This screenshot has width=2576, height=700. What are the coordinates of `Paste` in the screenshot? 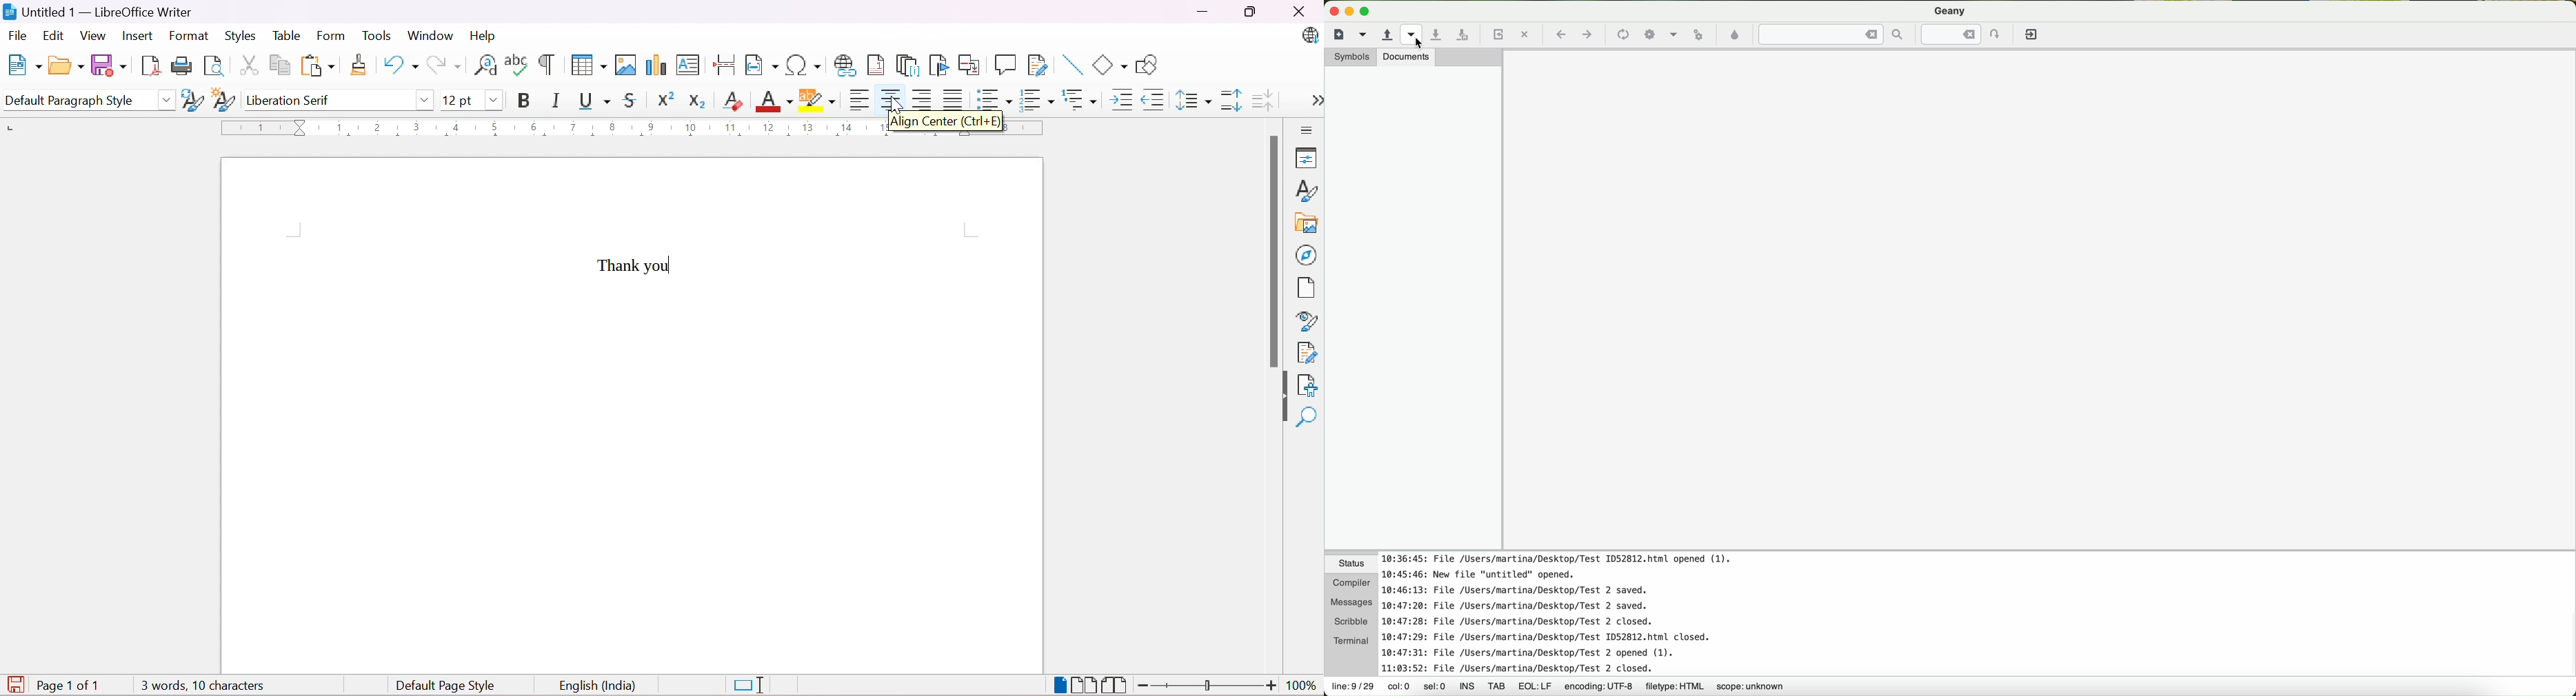 It's located at (316, 65).